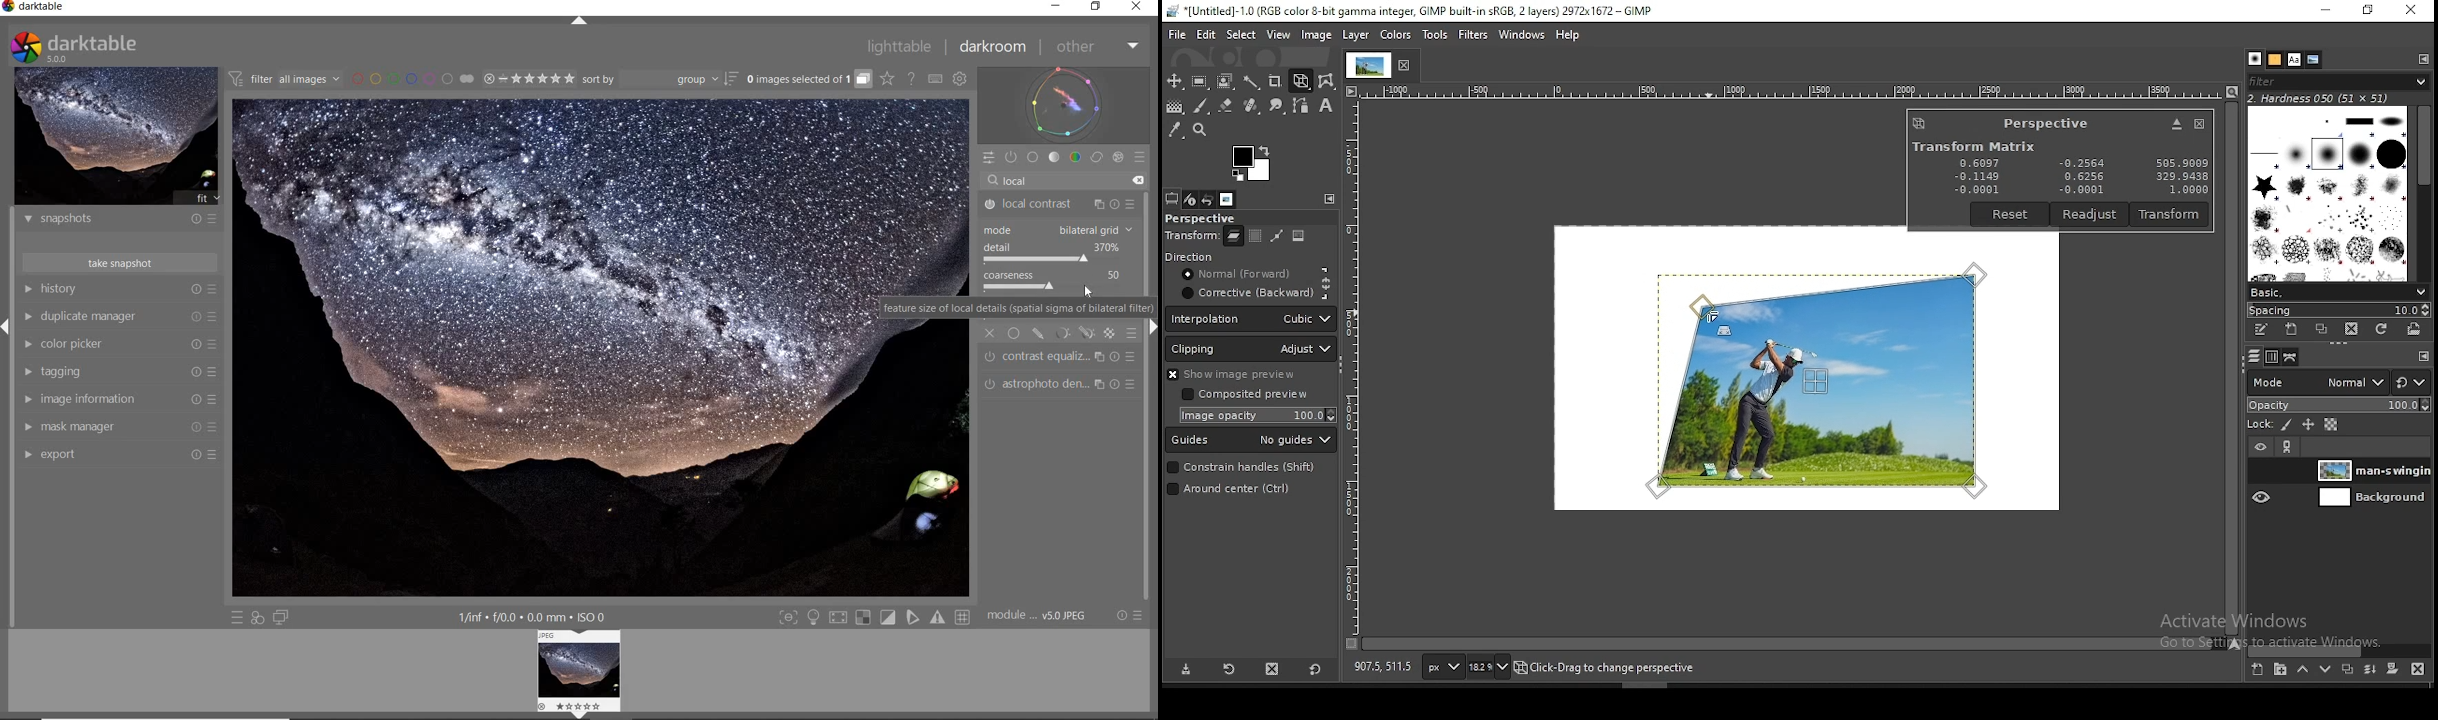 Image resolution: width=2464 pixels, height=728 pixels. Describe the element at coordinates (730, 82) in the screenshot. I see `sort` at that location.